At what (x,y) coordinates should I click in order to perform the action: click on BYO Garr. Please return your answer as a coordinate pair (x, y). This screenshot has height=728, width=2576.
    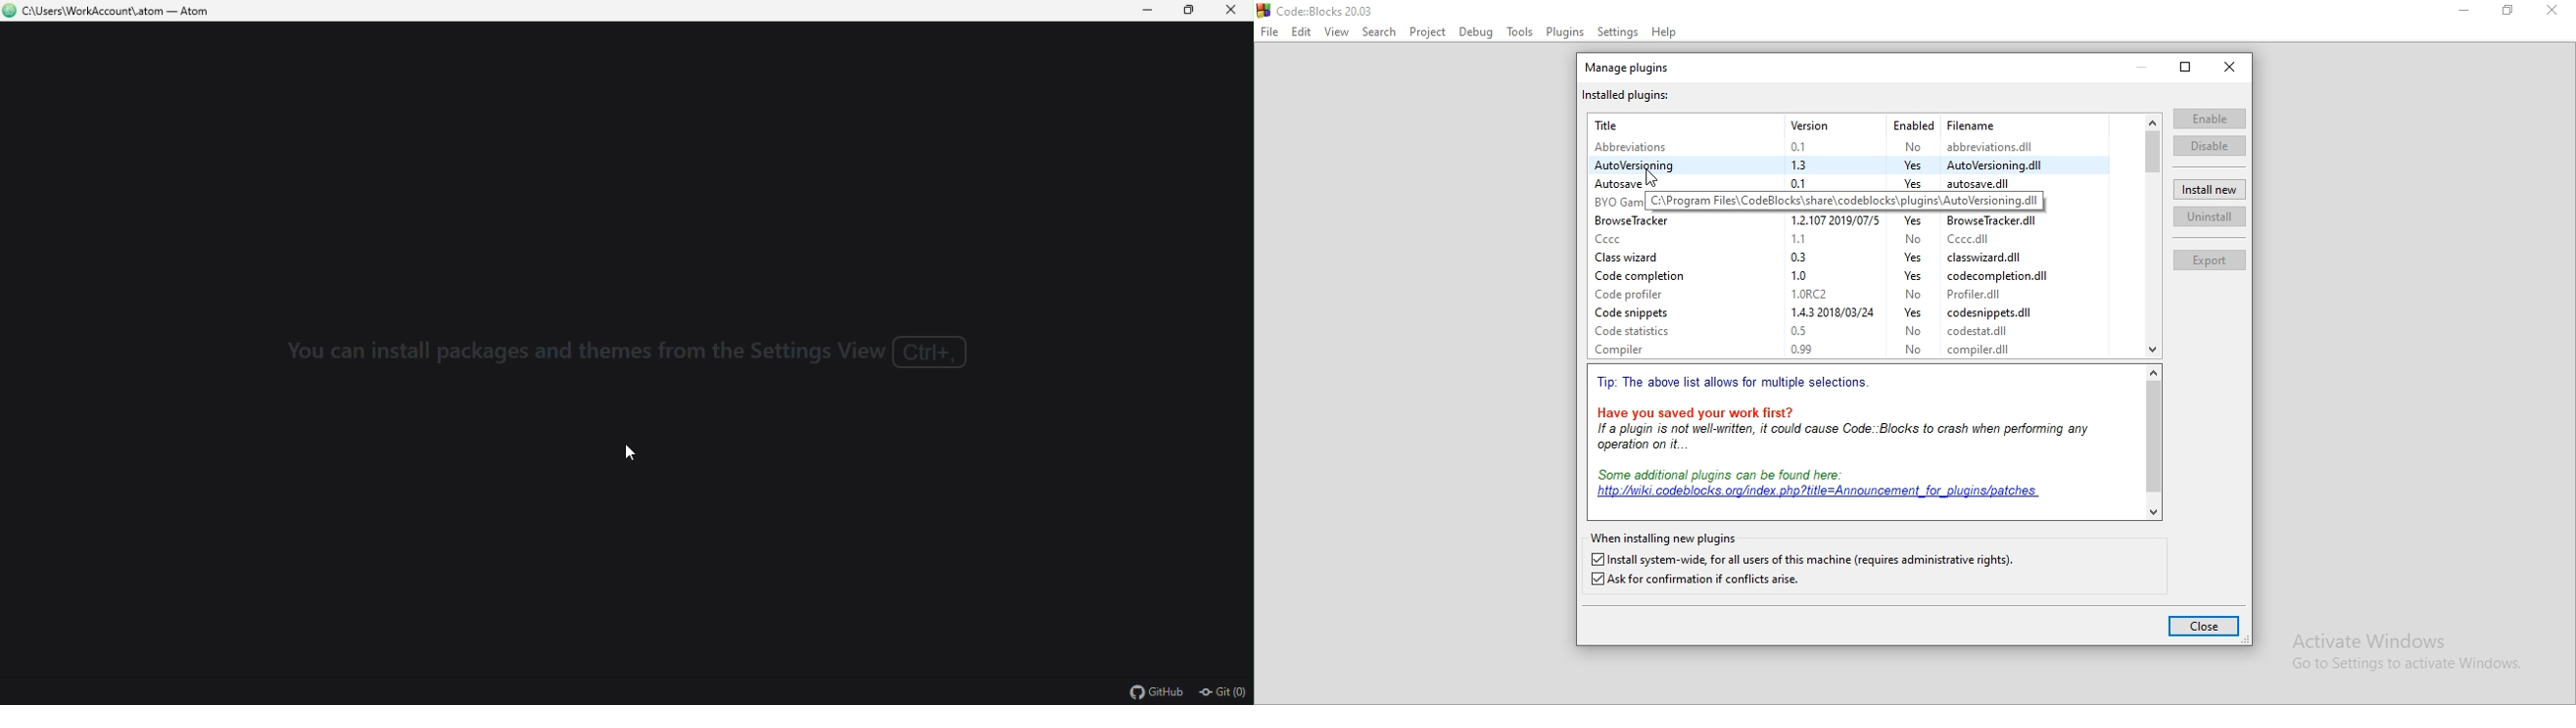
    Looking at the image, I should click on (1616, 202).